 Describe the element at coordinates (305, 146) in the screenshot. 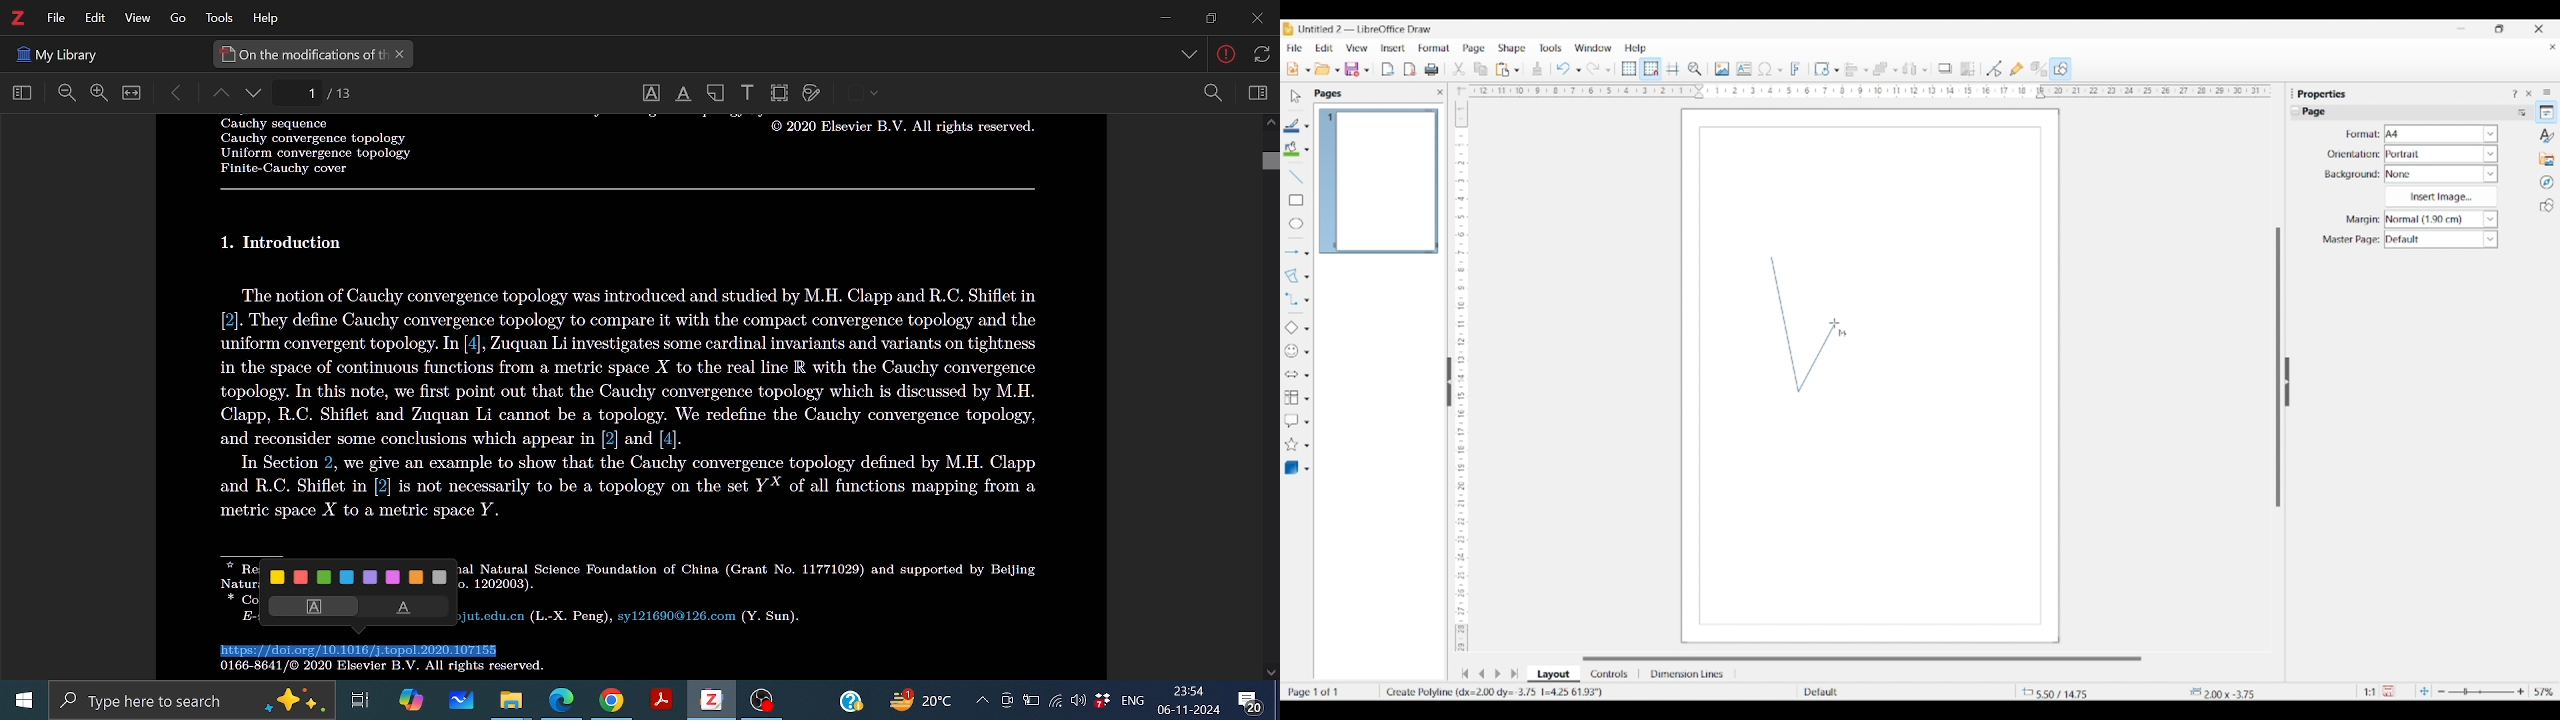

I see `` at that location.